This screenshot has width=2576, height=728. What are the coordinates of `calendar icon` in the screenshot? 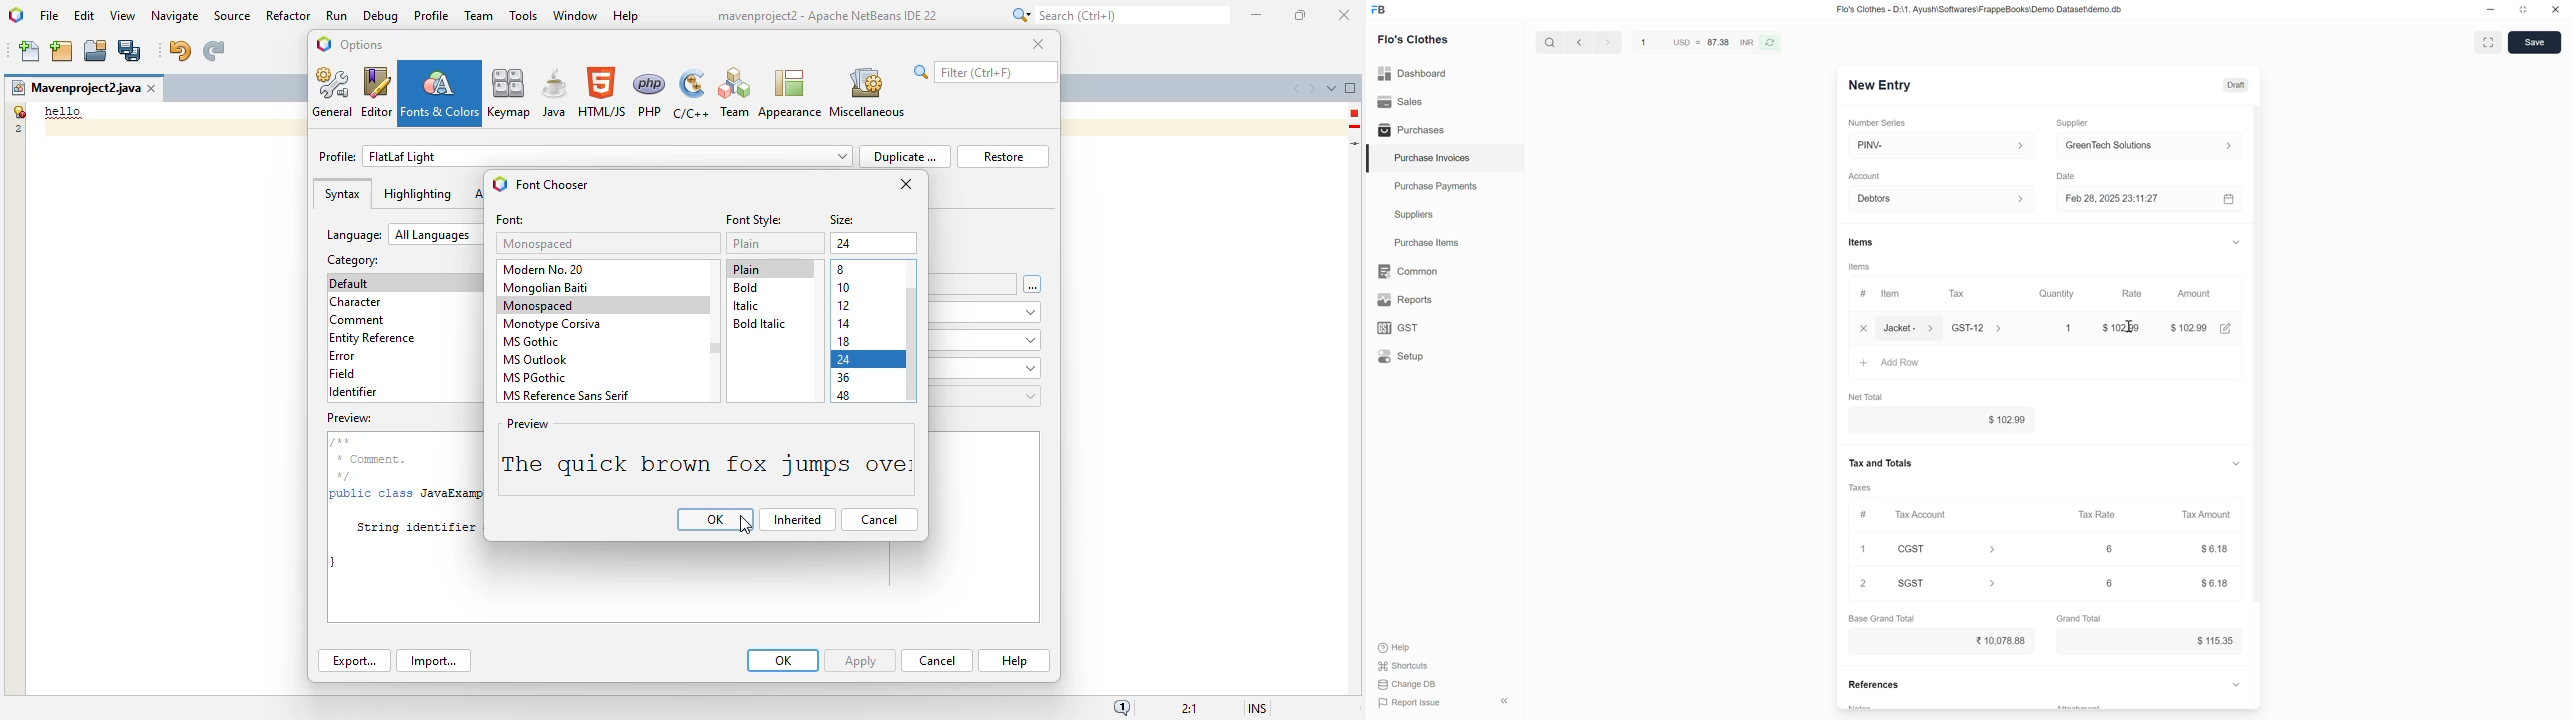 It's located at (2230, 199).